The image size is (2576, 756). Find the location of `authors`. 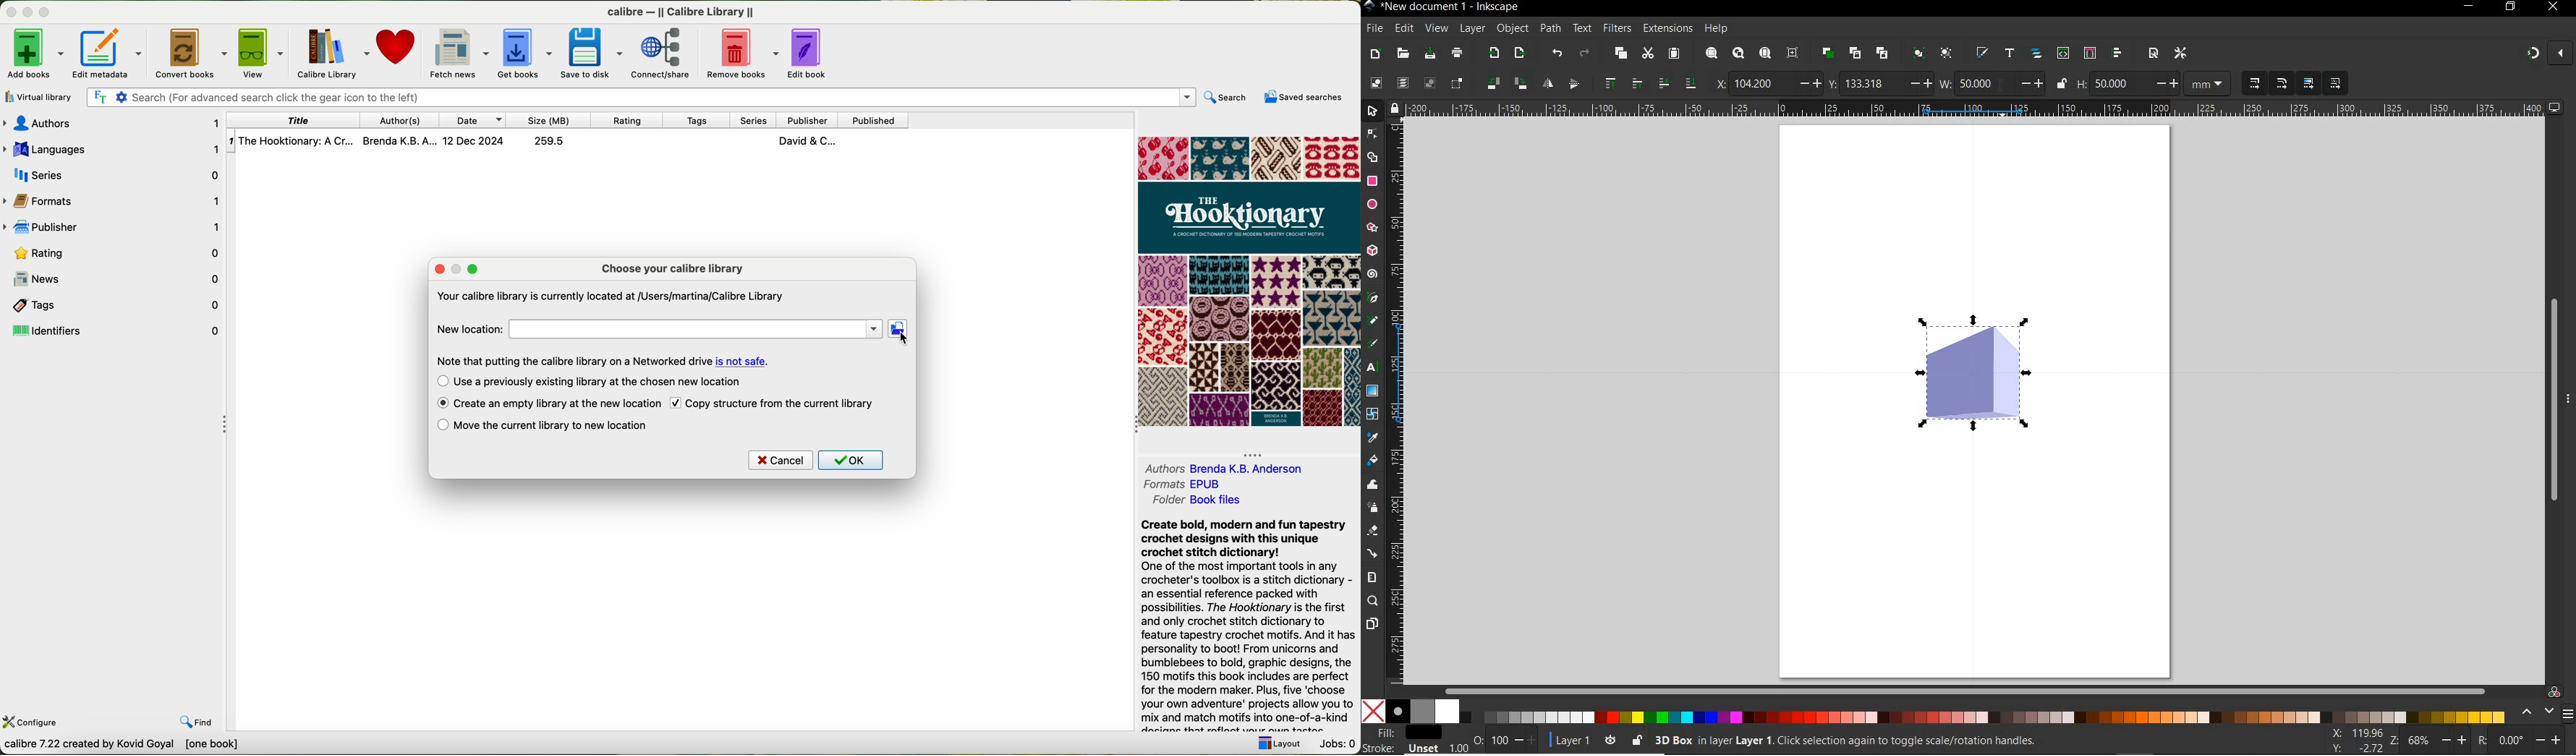

authors is located at coordinates (403, 120).